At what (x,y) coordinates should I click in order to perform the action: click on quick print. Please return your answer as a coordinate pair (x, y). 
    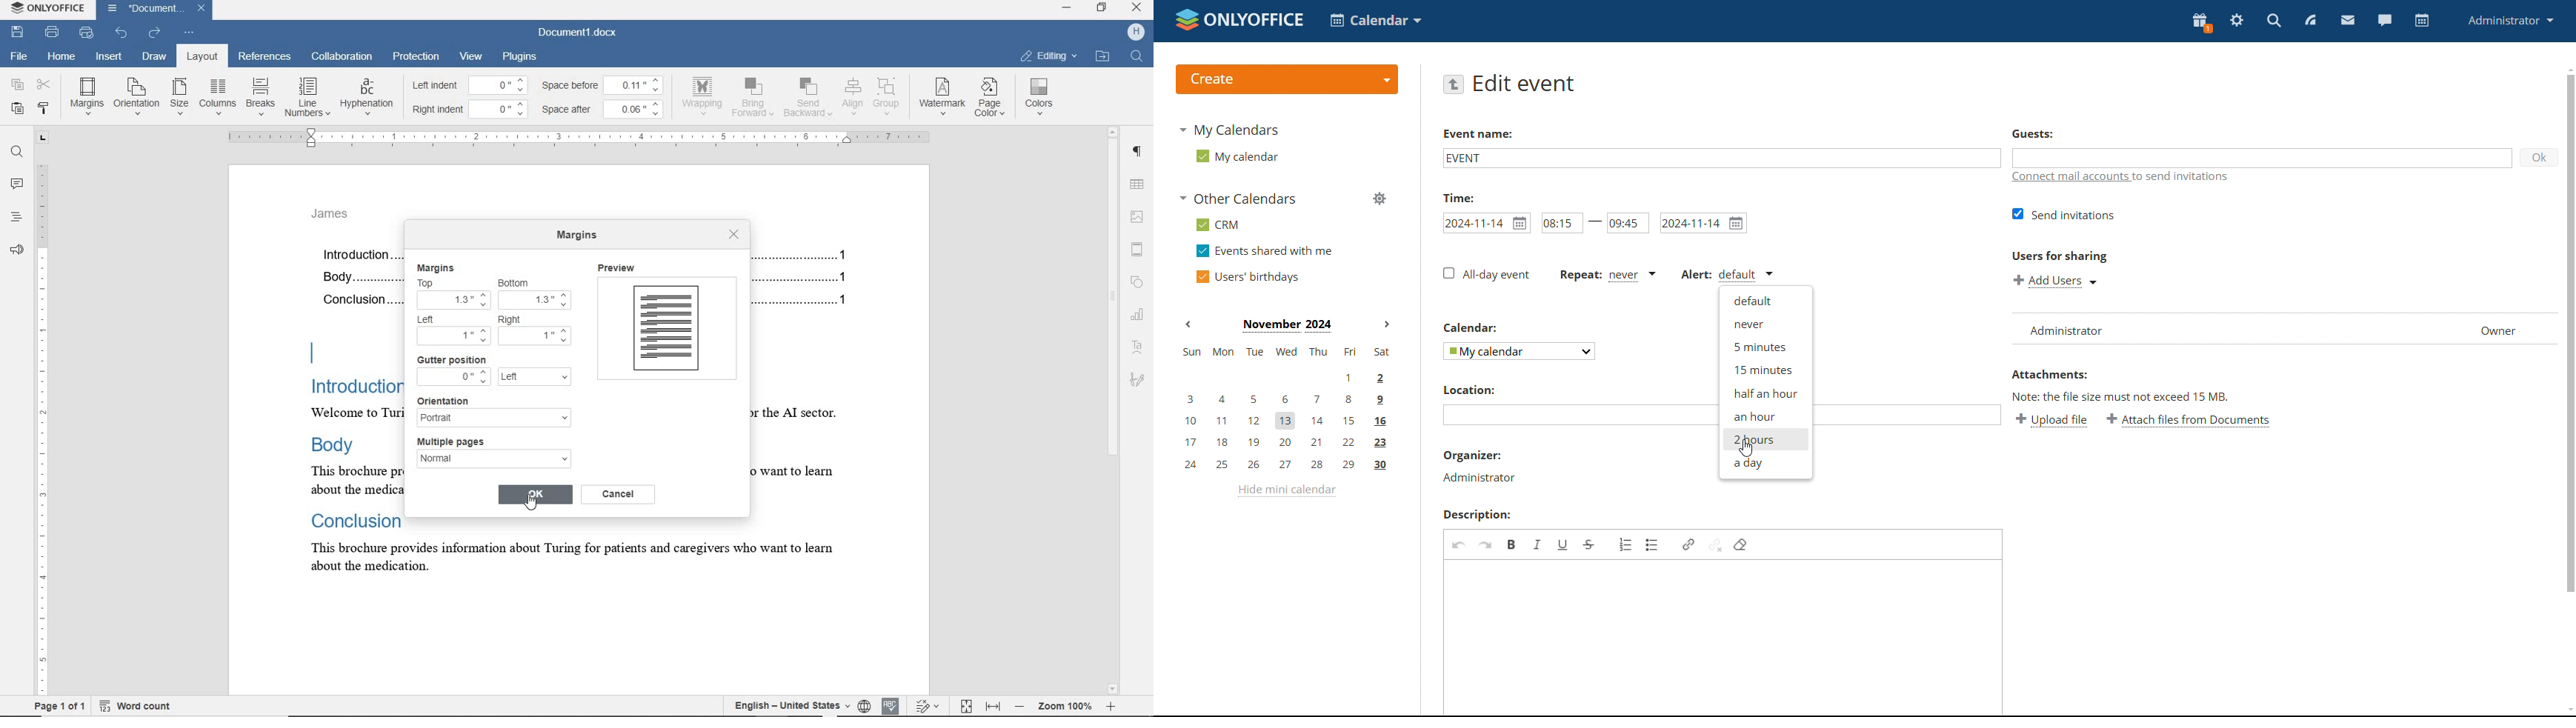
    Looking at the image, I should click on (87, 34).